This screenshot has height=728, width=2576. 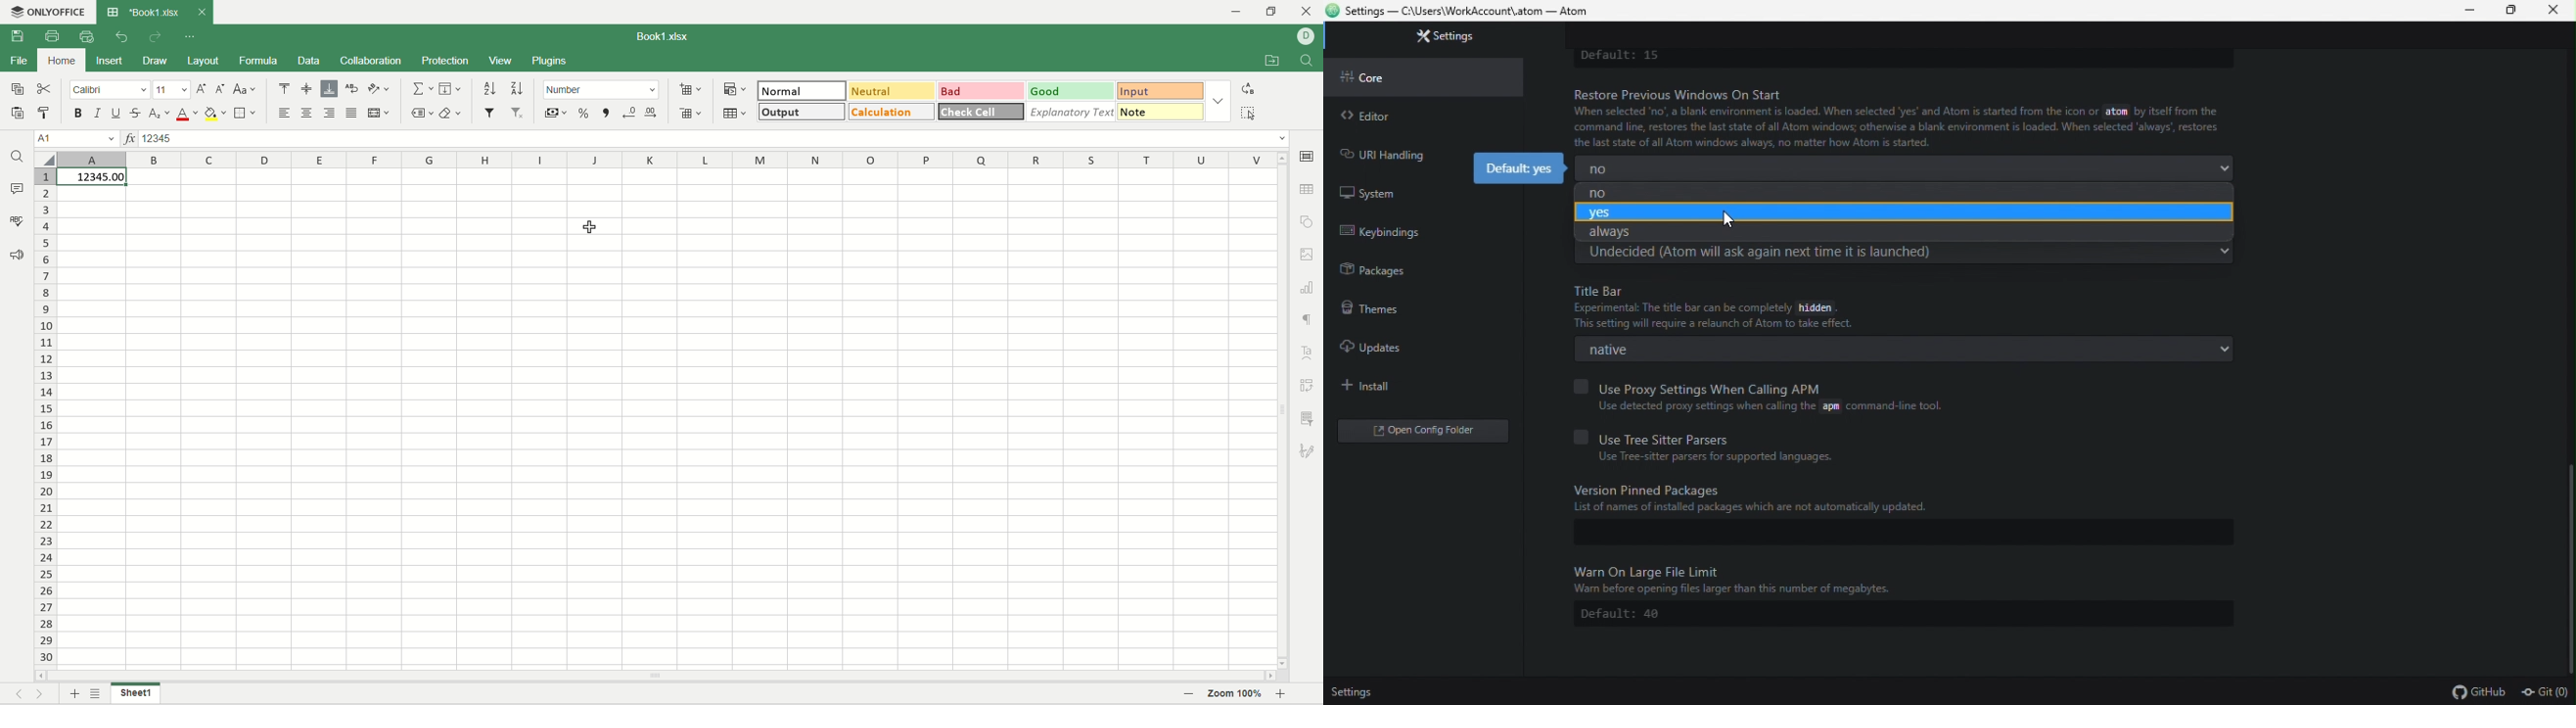 I want to click on neutral, so click(x=894, y=91).